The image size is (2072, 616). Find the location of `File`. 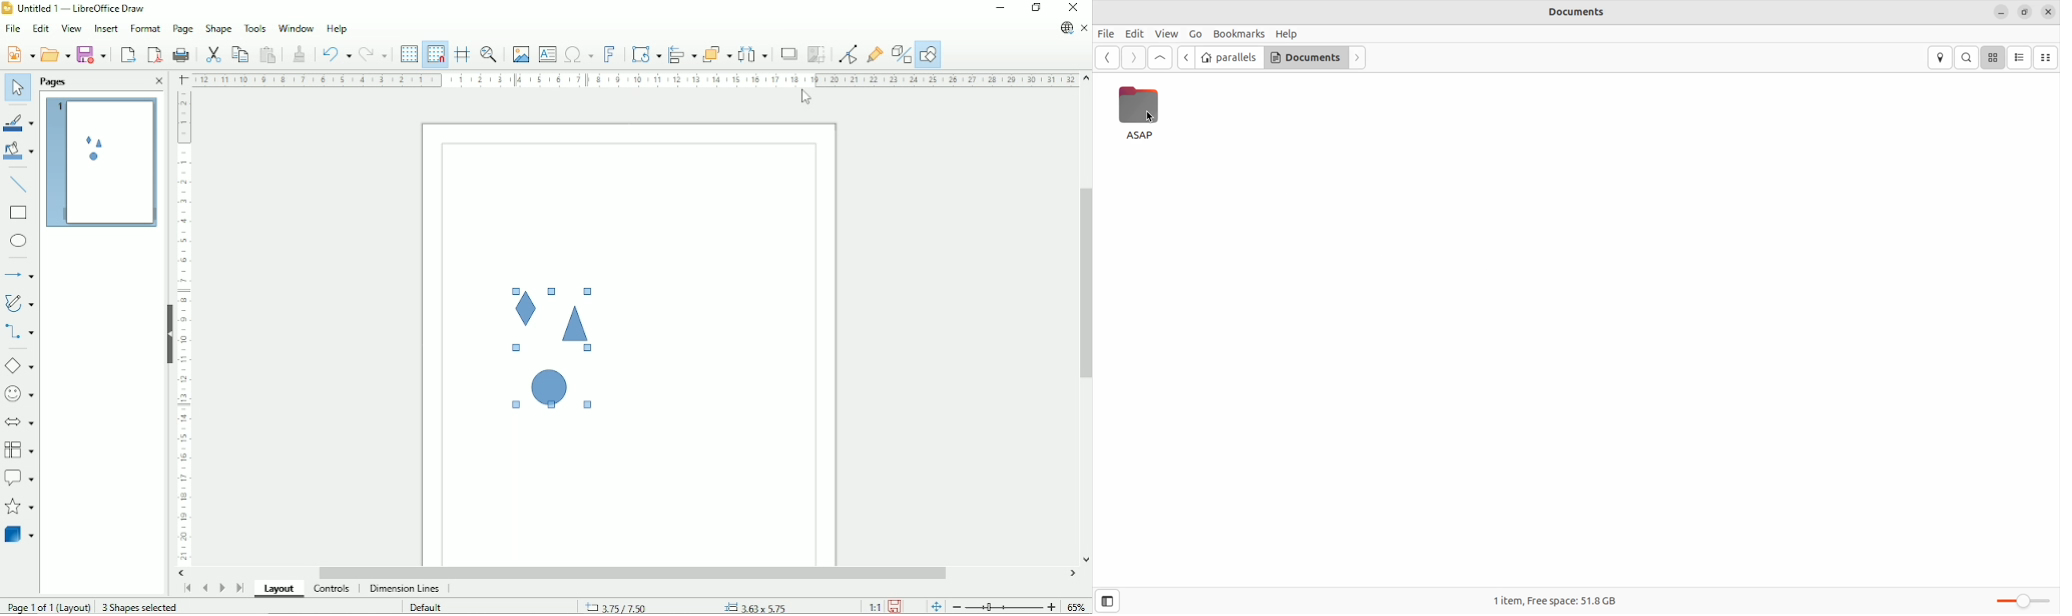

File is located at coordinates (12, 28).